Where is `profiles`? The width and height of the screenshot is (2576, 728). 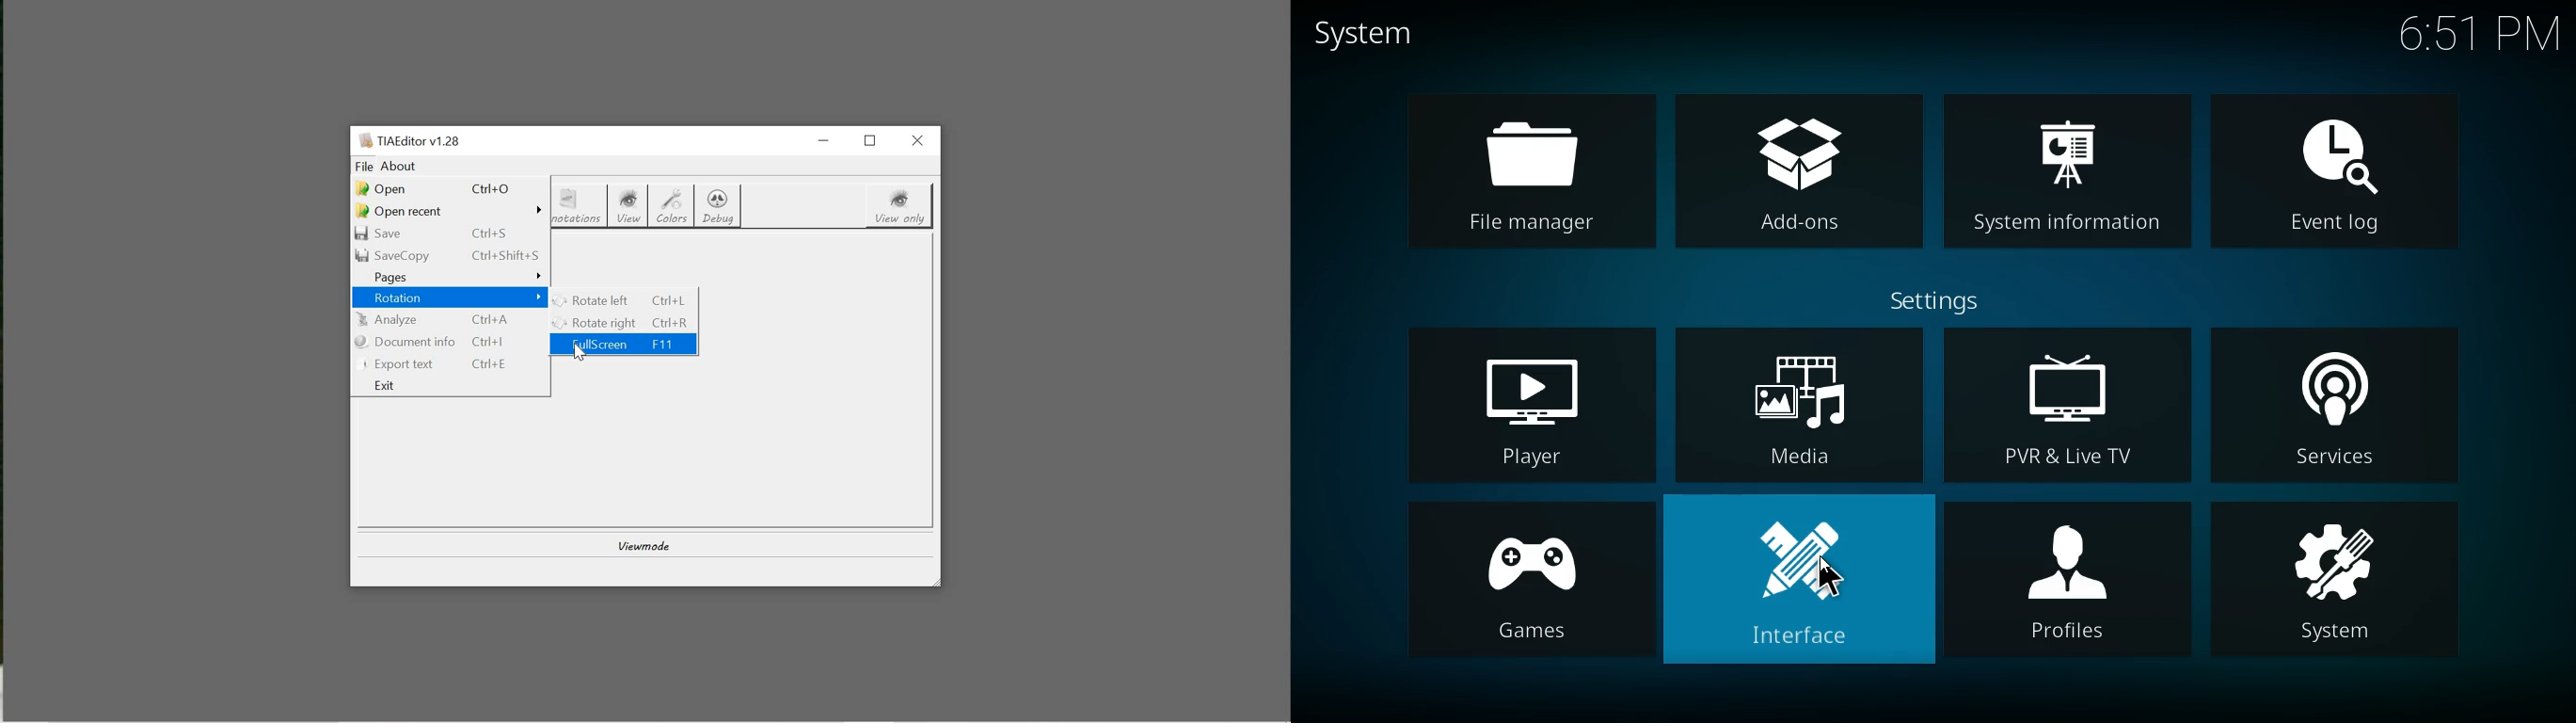 profiles is located at coordinates (2072, 583).